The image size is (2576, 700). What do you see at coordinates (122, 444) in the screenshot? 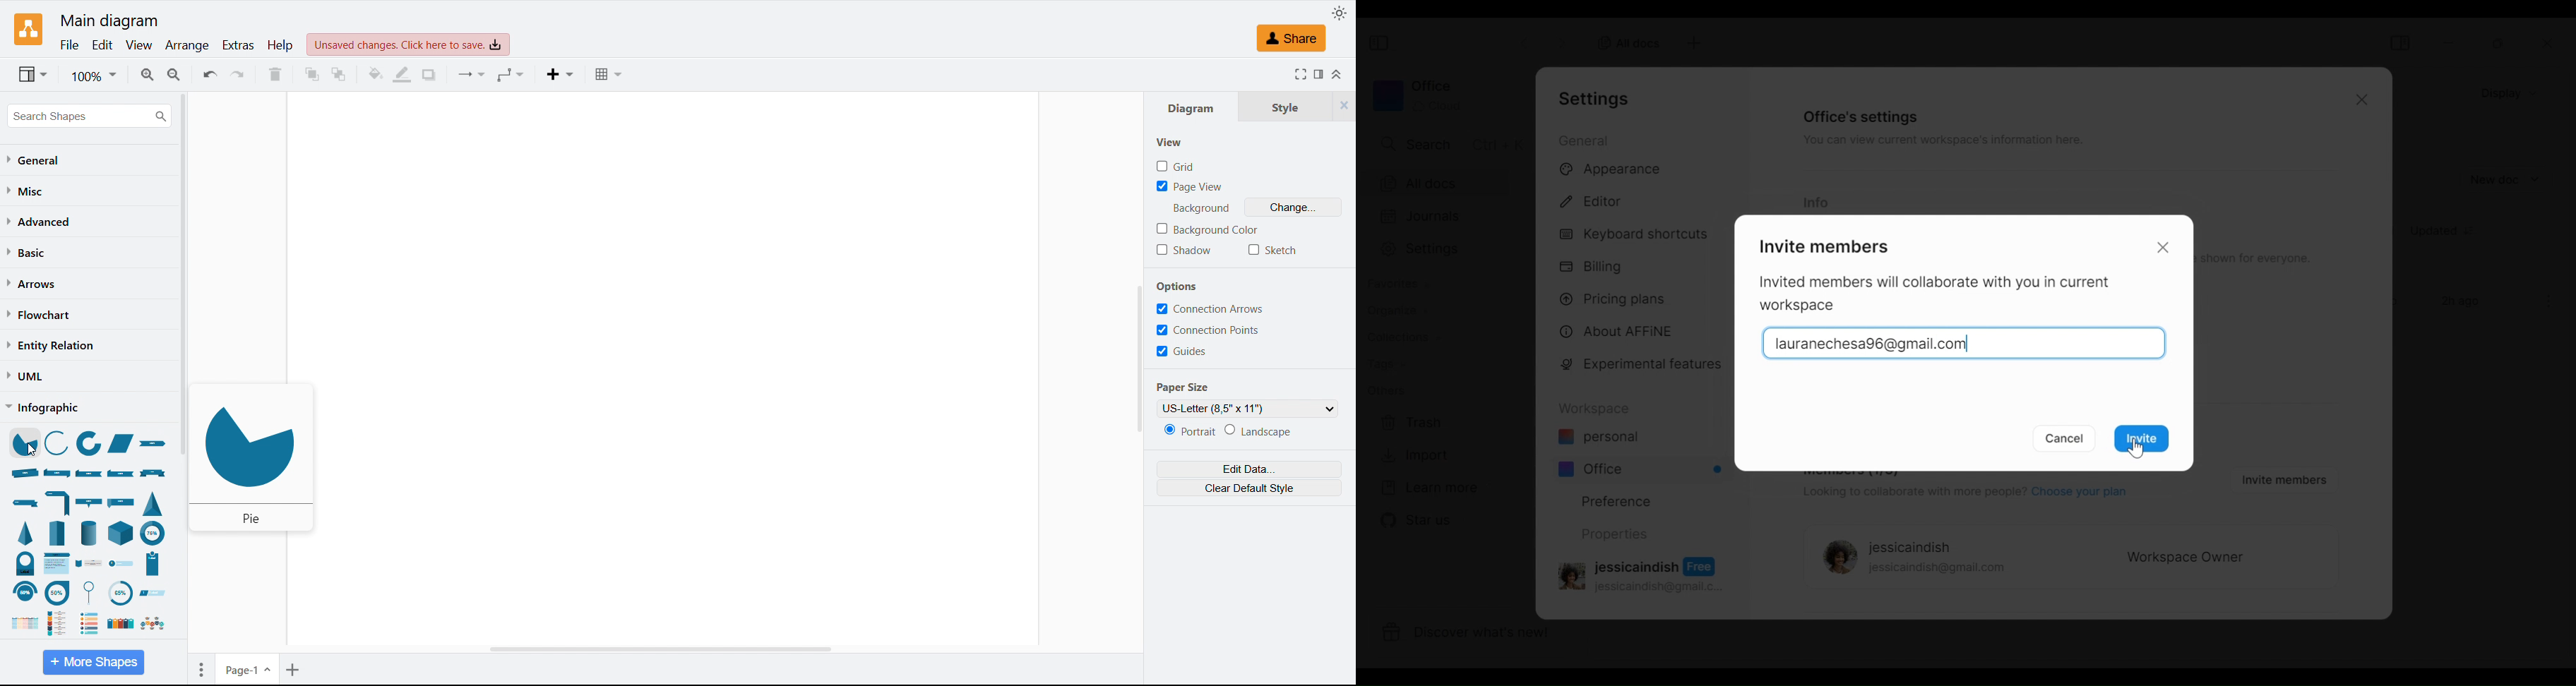
I see `trapezoid` at bounding box center [122, 444].